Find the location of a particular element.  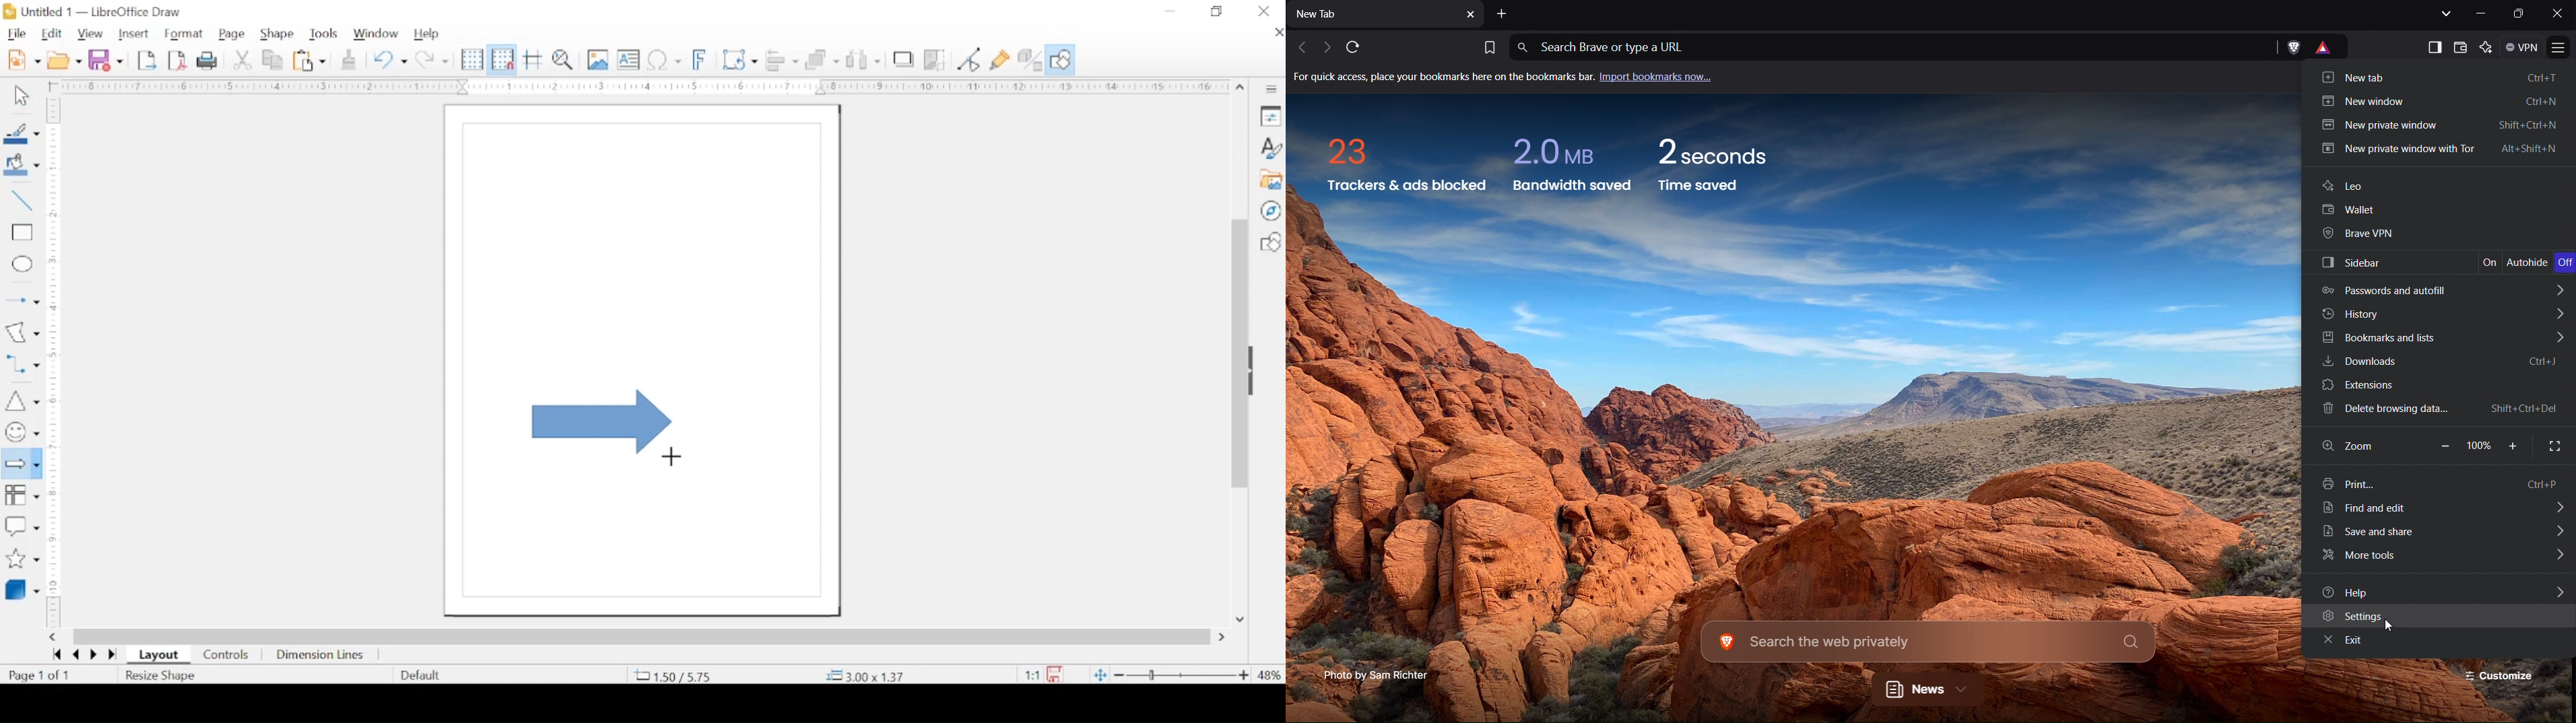

undo is located at coordinates (390, 59).